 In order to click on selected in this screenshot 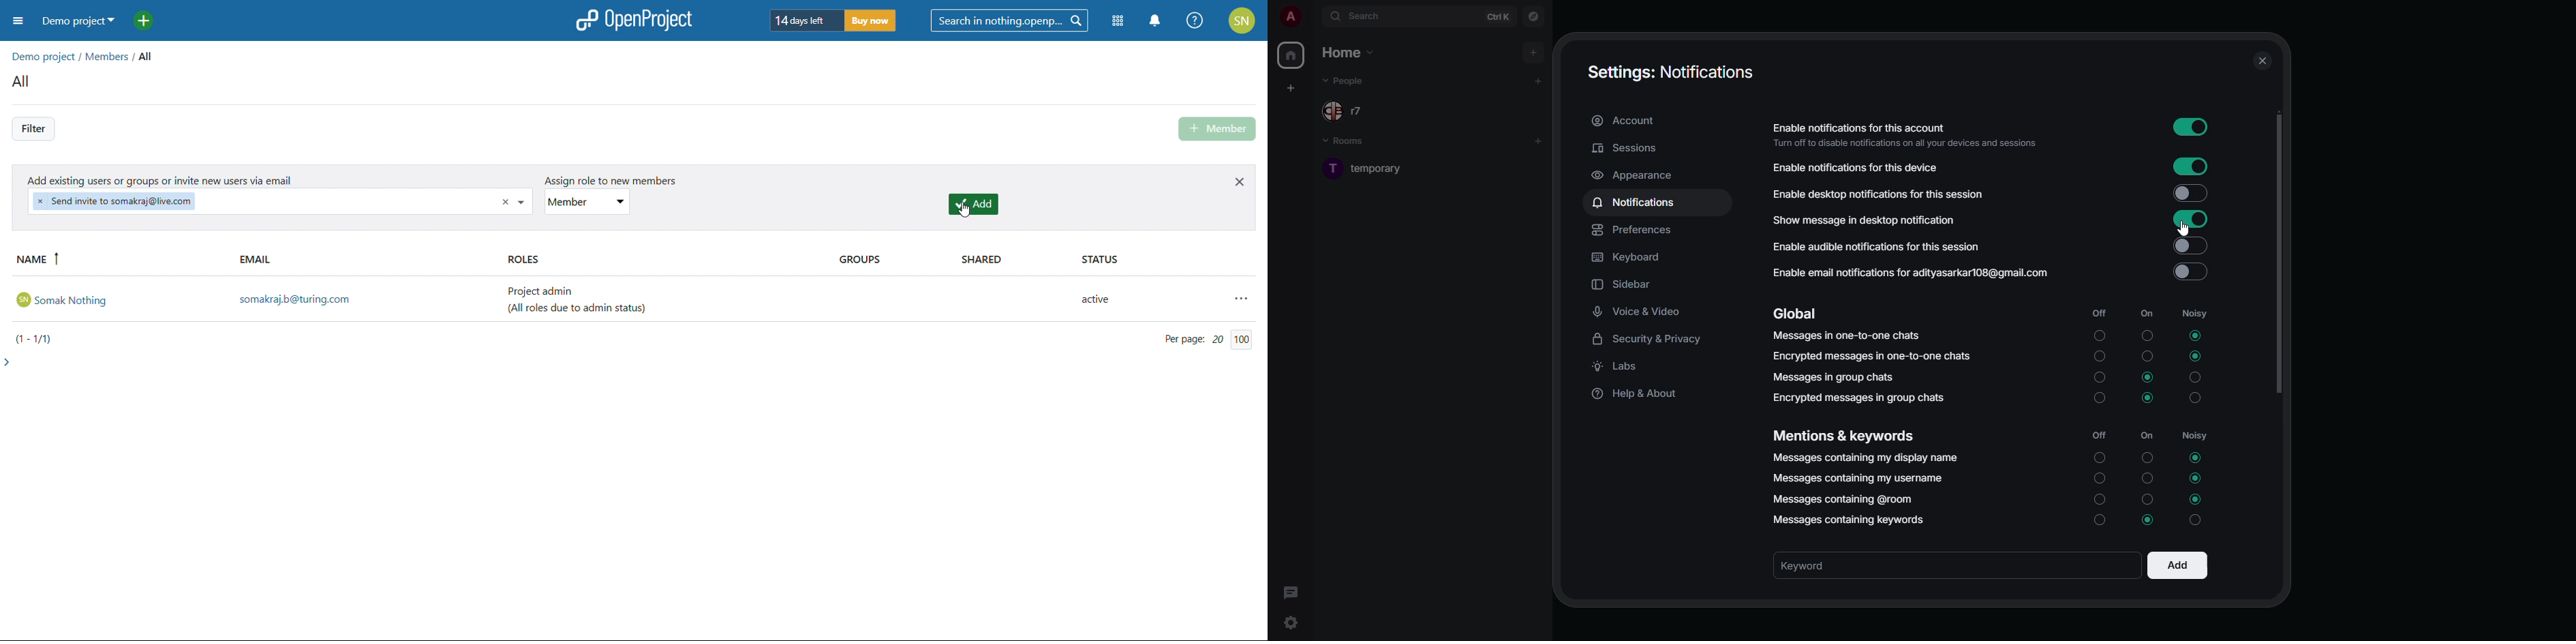, I will do `click(2151, 522)`.